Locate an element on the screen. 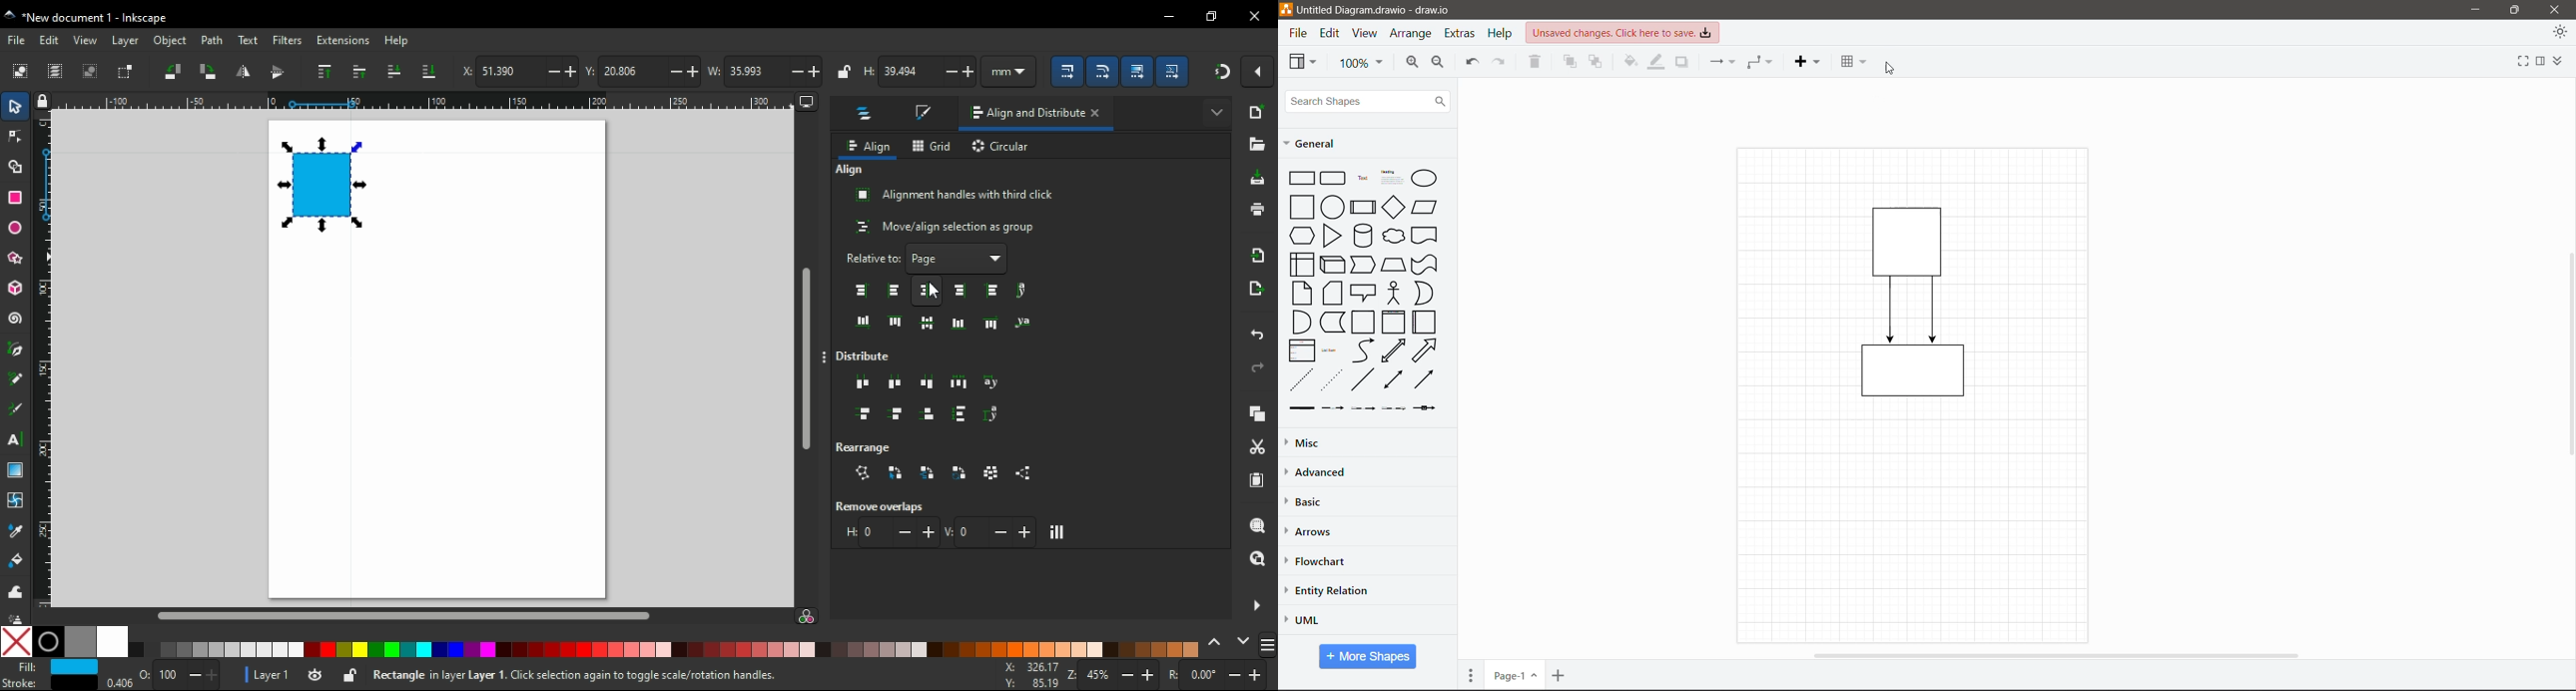 The width and height of the screenshot is (2576, 700). Unsaved Changes. Click here to save is located at coordinates (1623, 32).